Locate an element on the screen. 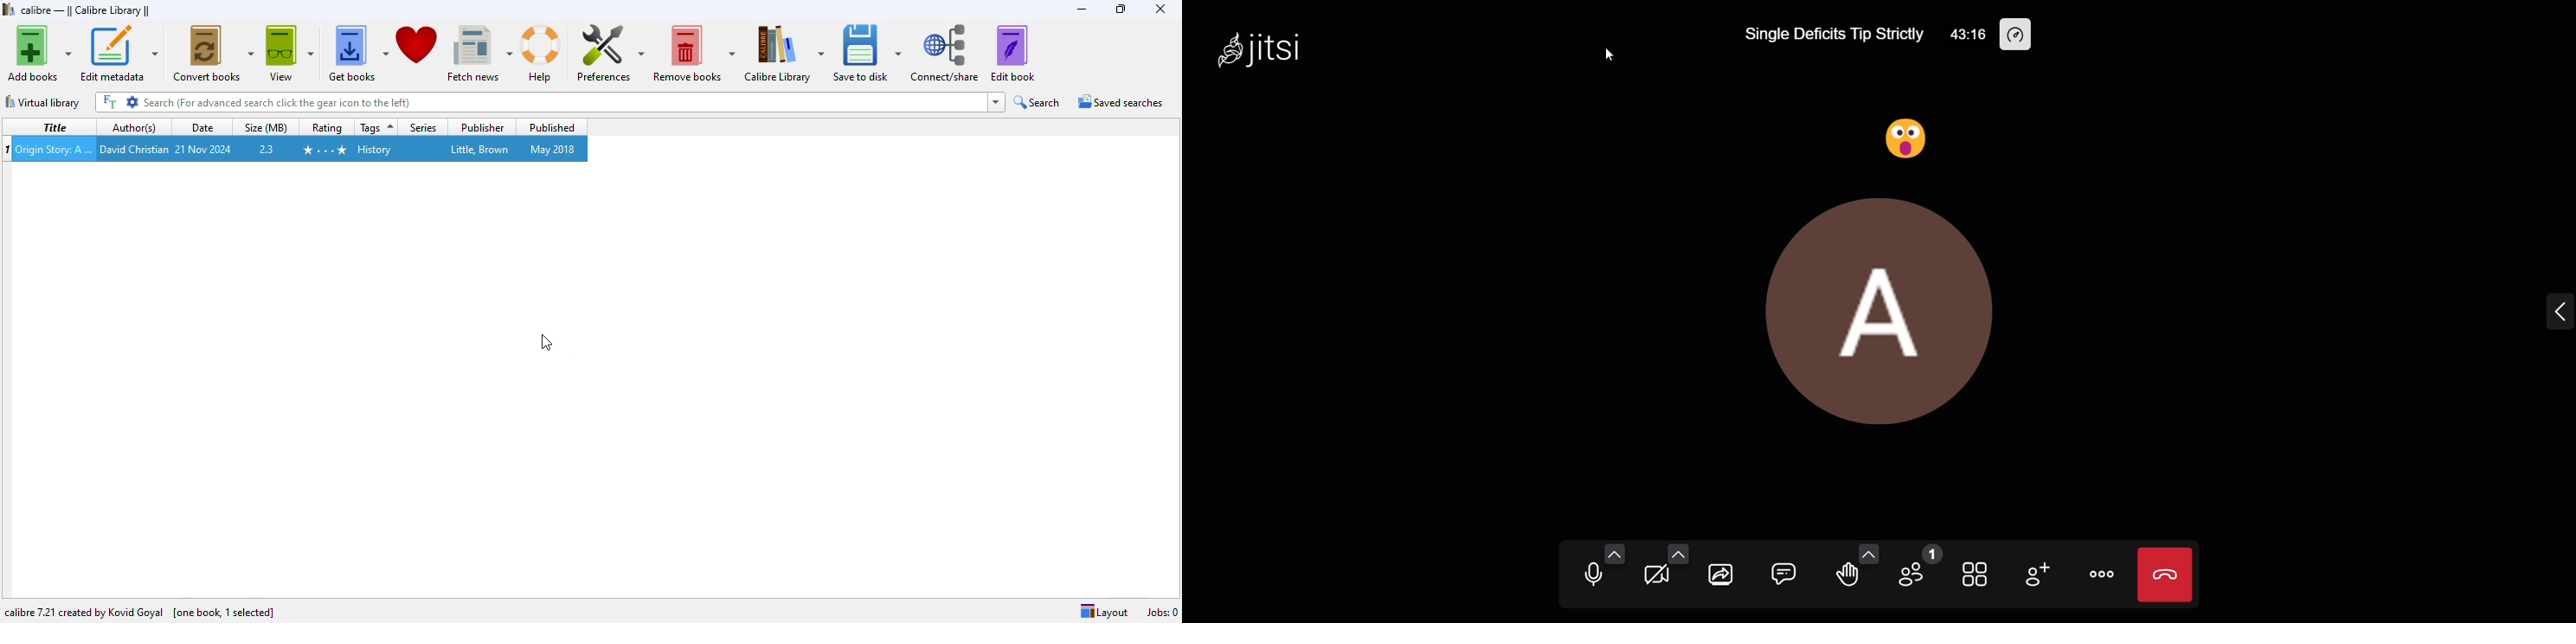  remove books is located at coordinates (695, 52).